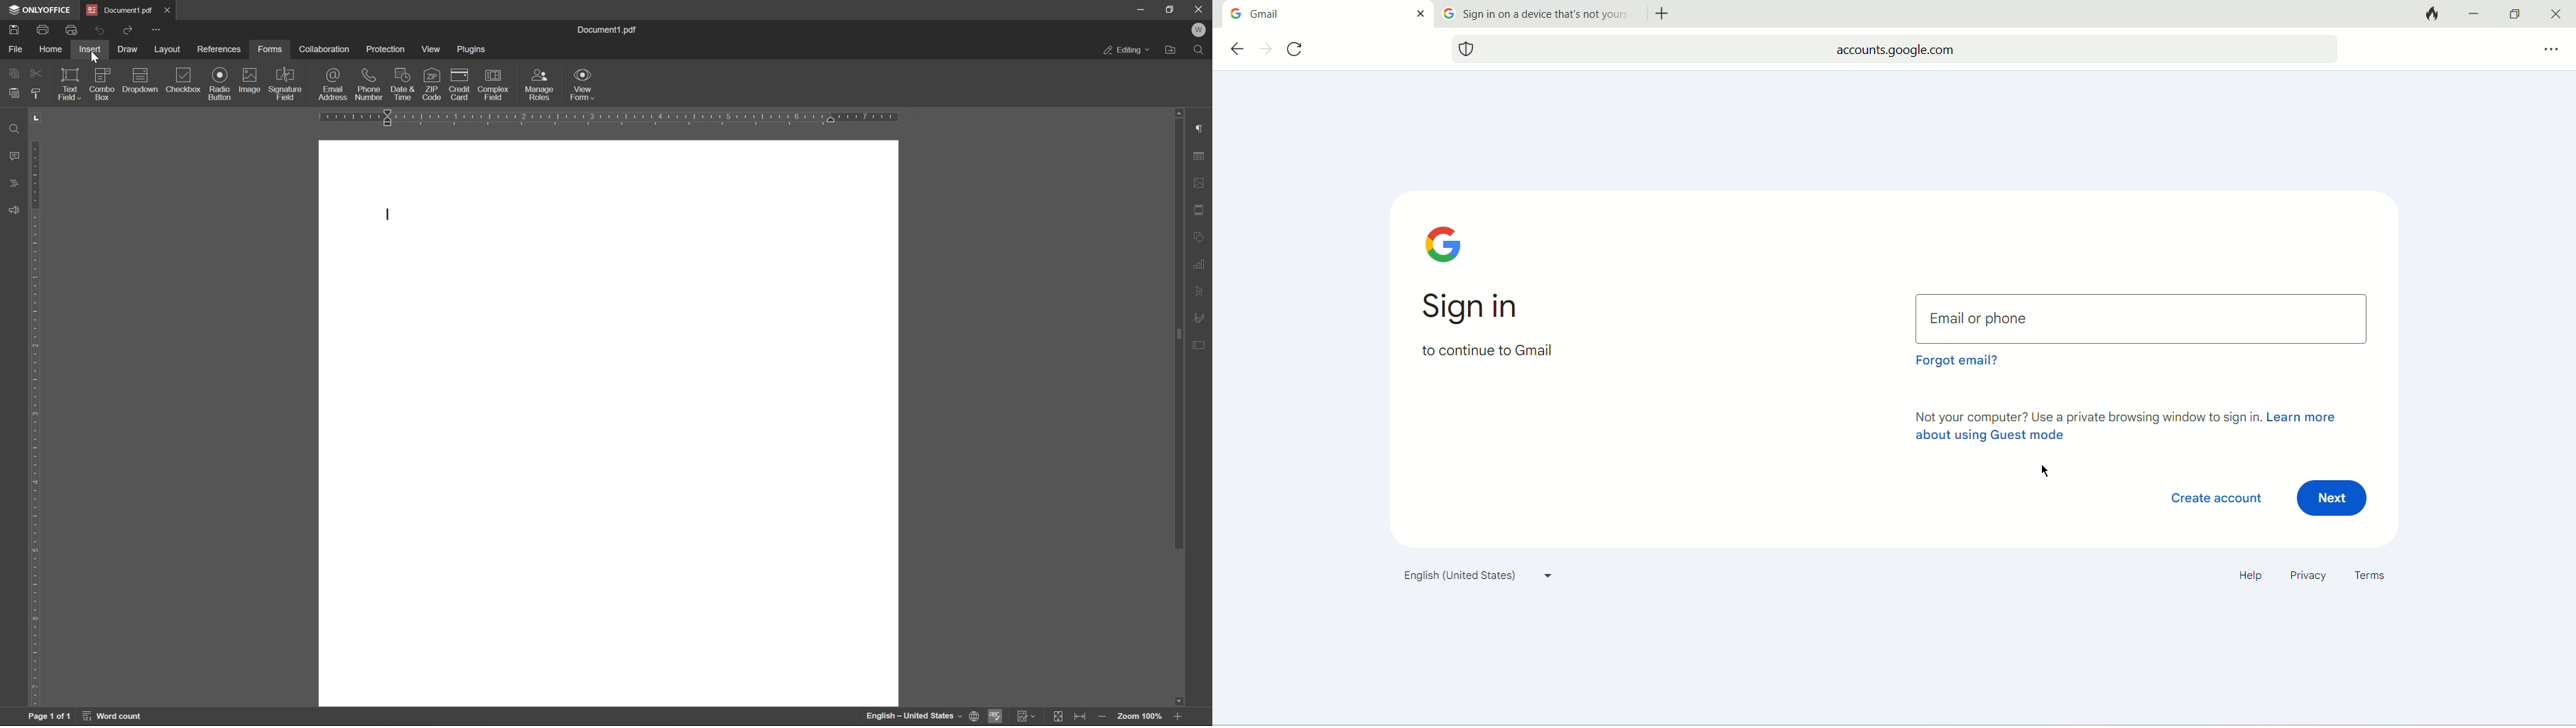  I want to click on image settings, so click(1200, 181).